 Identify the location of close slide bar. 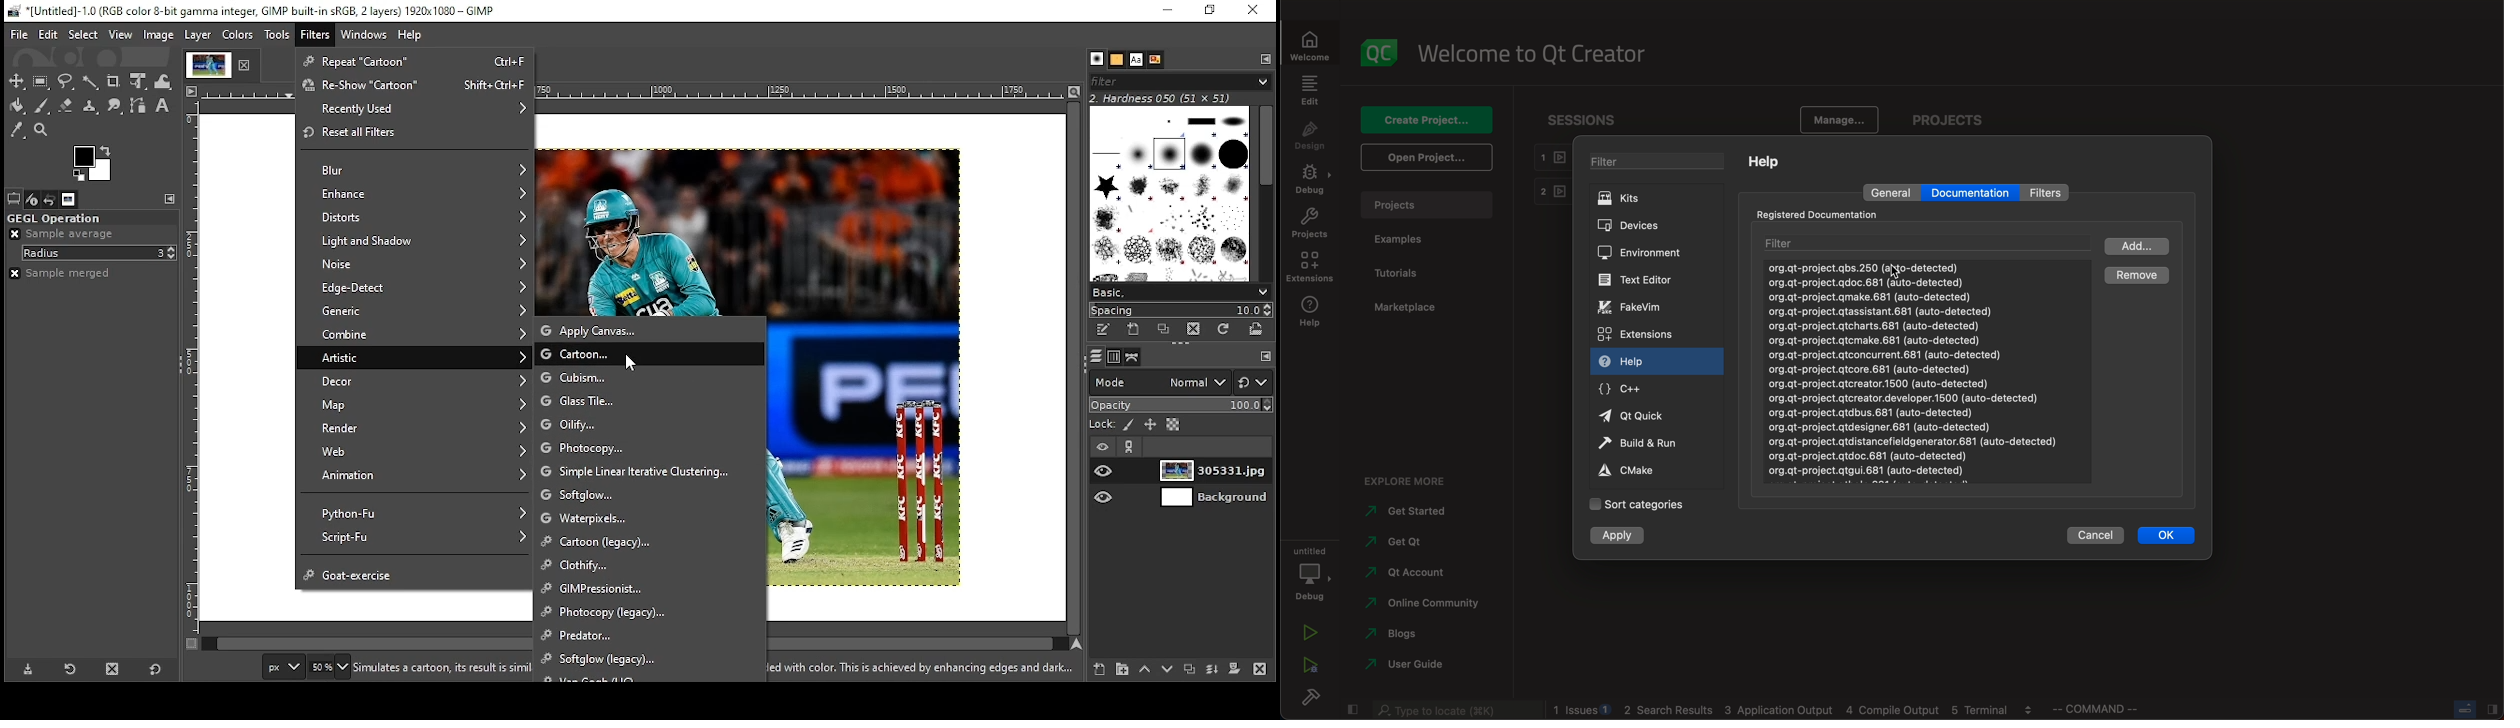
(1355, 708).